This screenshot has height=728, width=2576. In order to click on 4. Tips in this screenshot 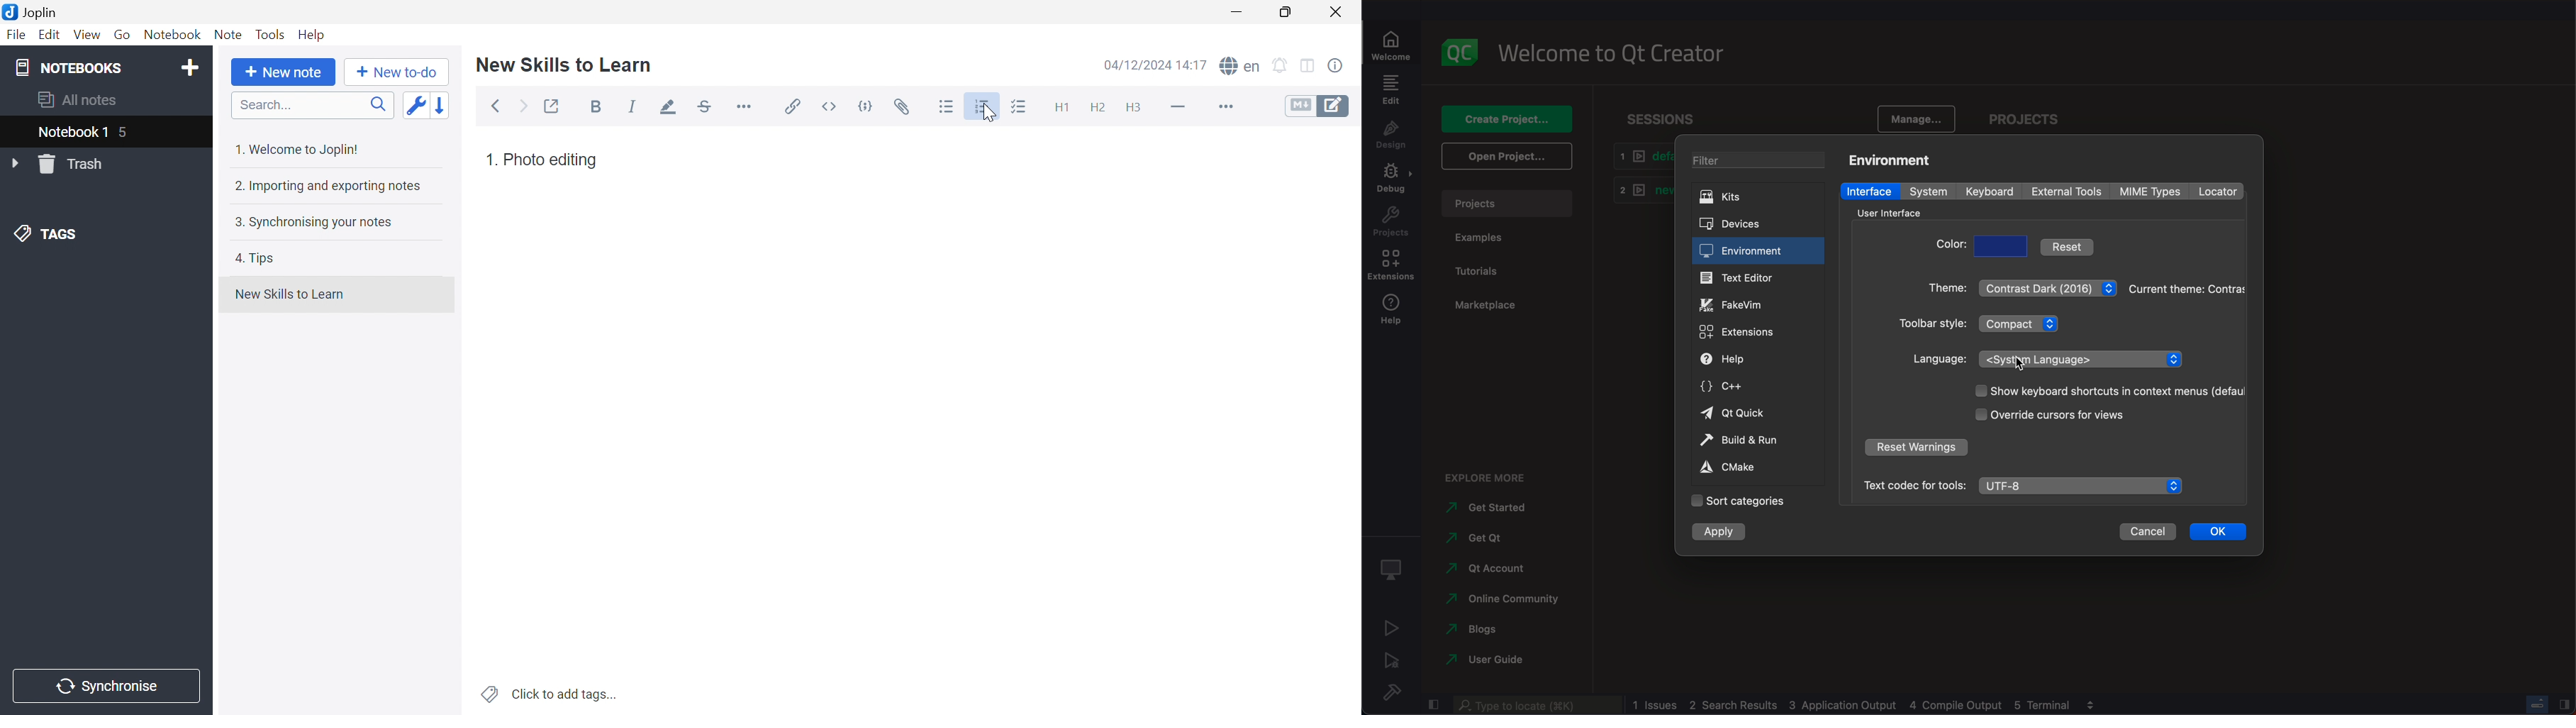, I will do `click(255, 258)`.